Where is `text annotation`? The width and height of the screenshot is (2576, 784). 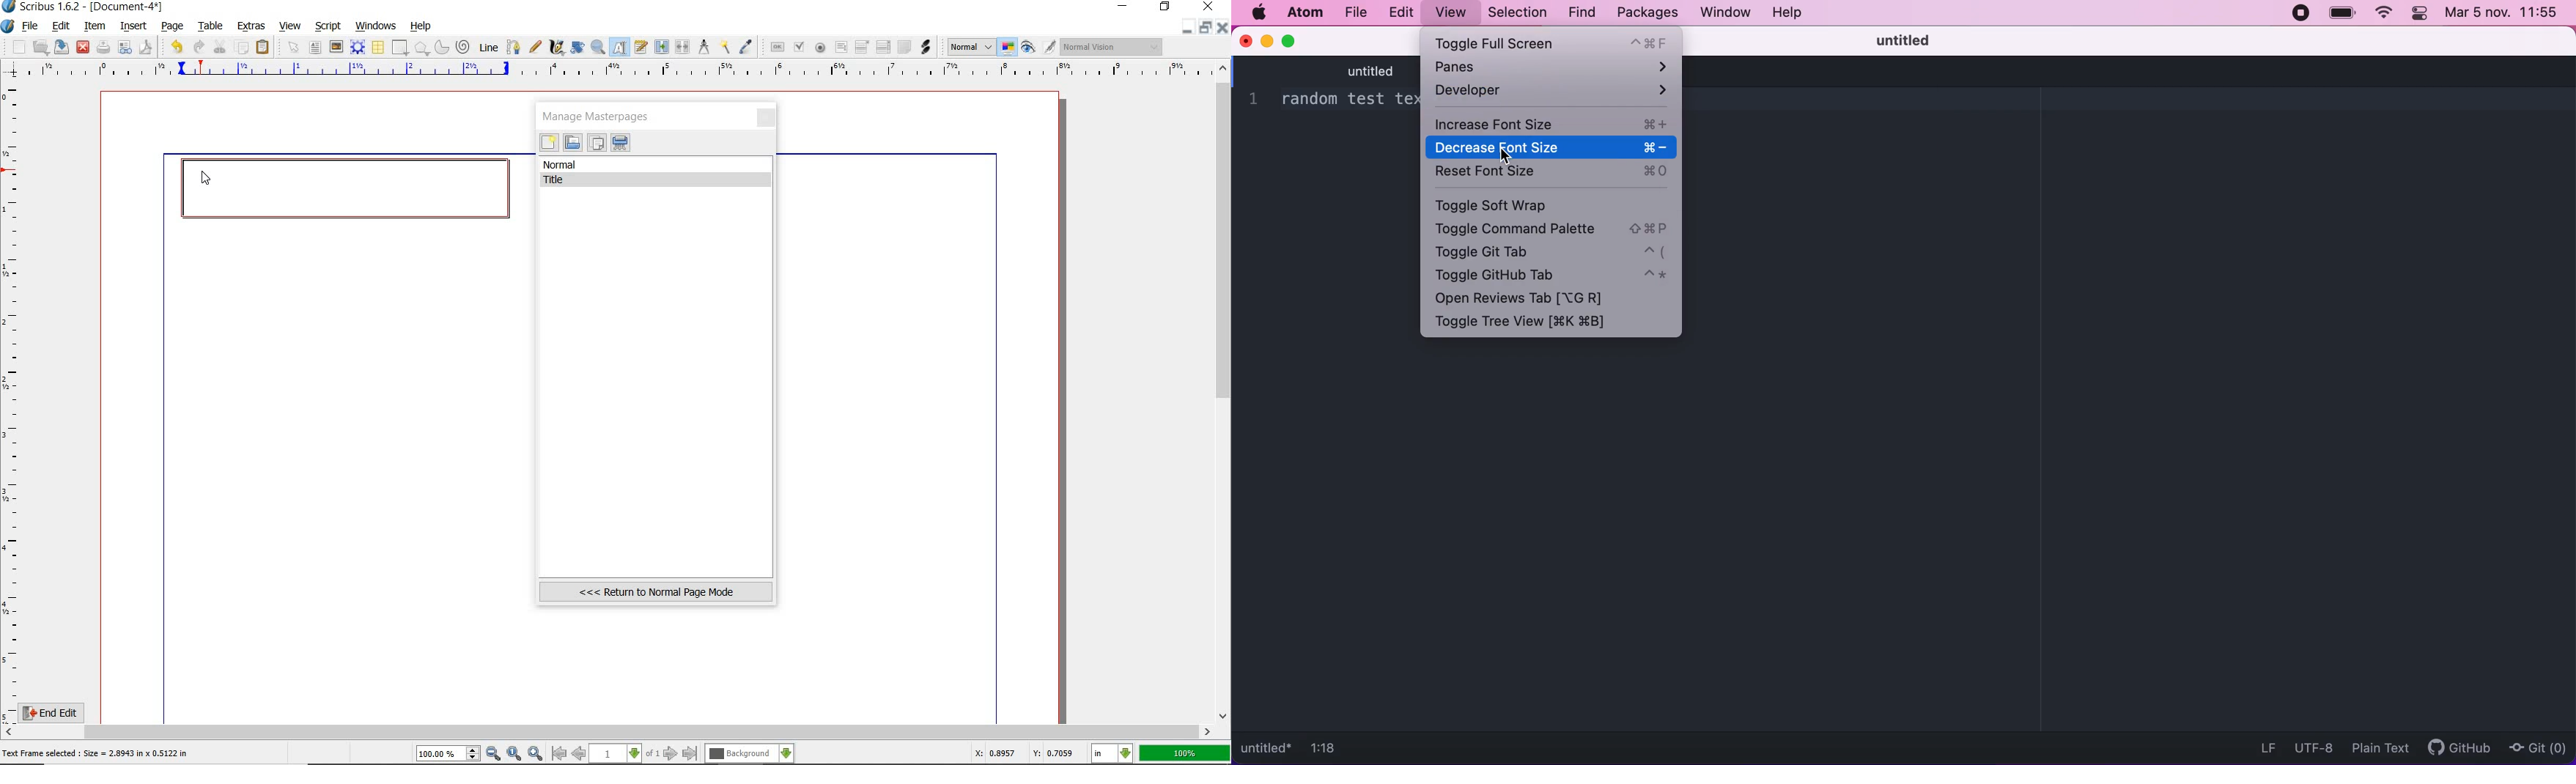
text annotation is located at coordinates (904, 48).